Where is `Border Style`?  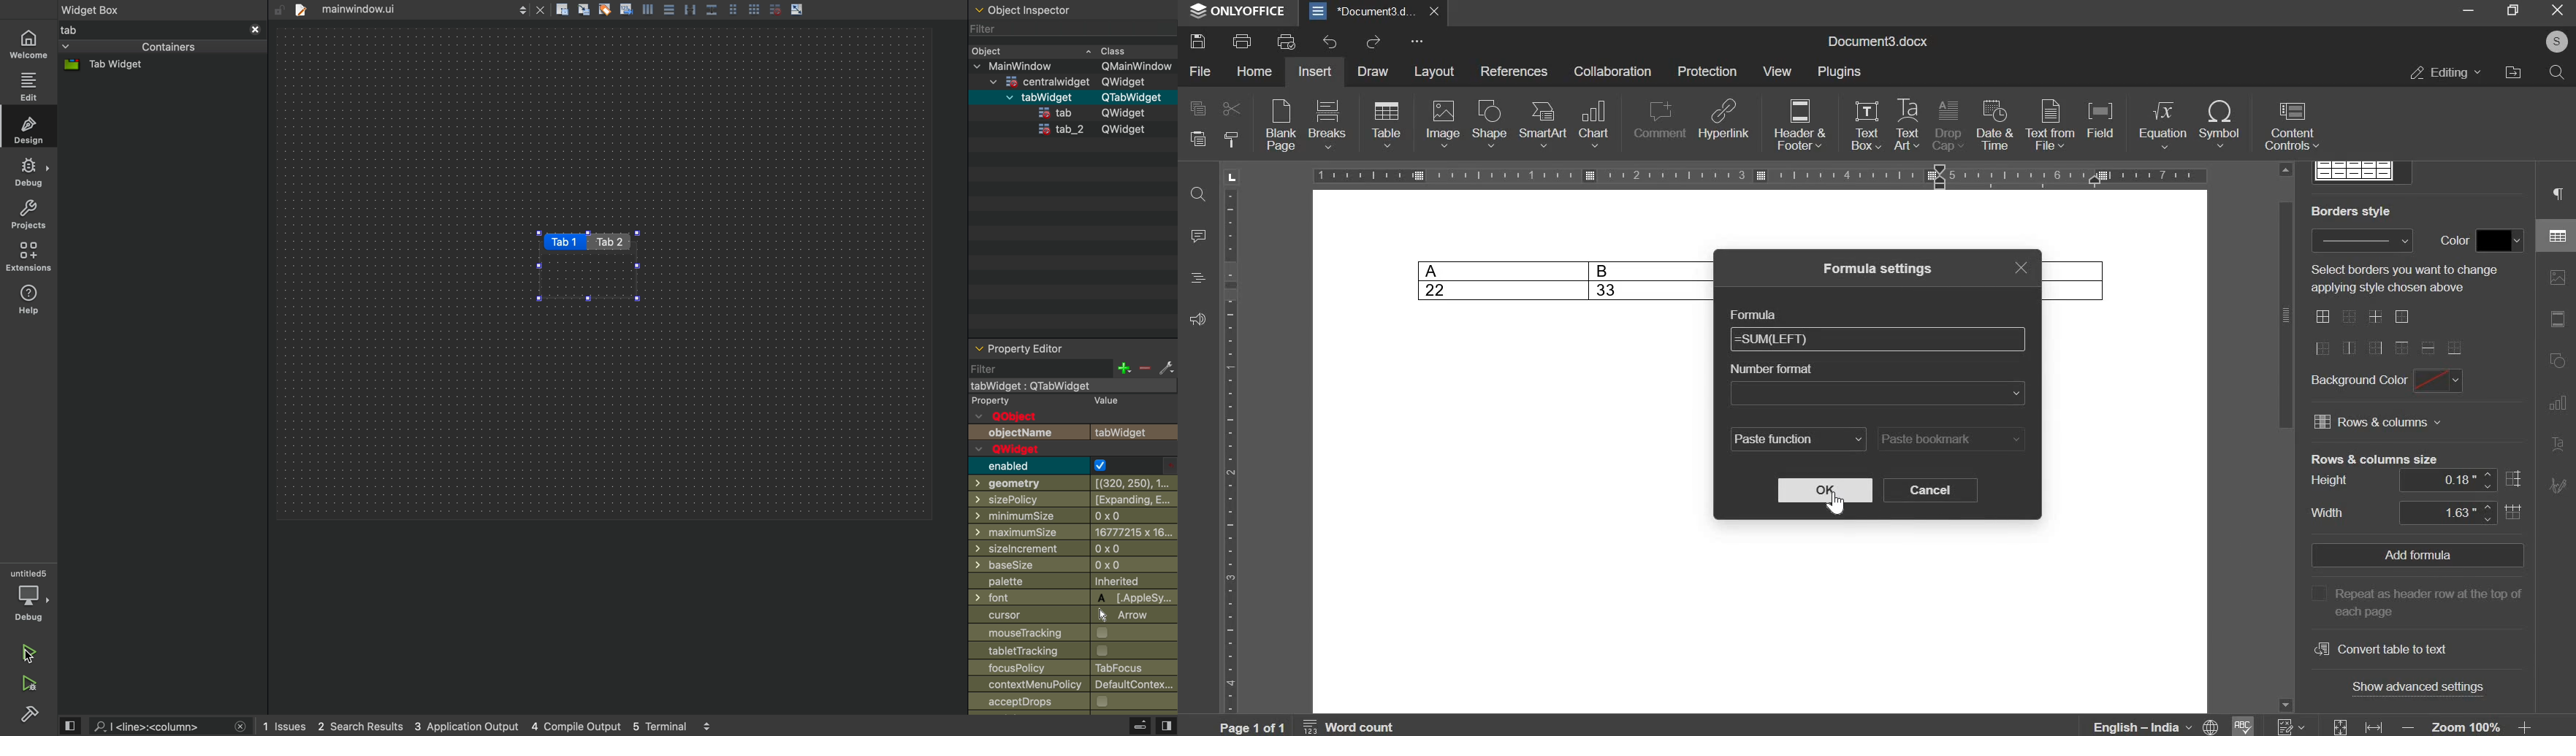
Border Style is located at coordinates (2351, 210).